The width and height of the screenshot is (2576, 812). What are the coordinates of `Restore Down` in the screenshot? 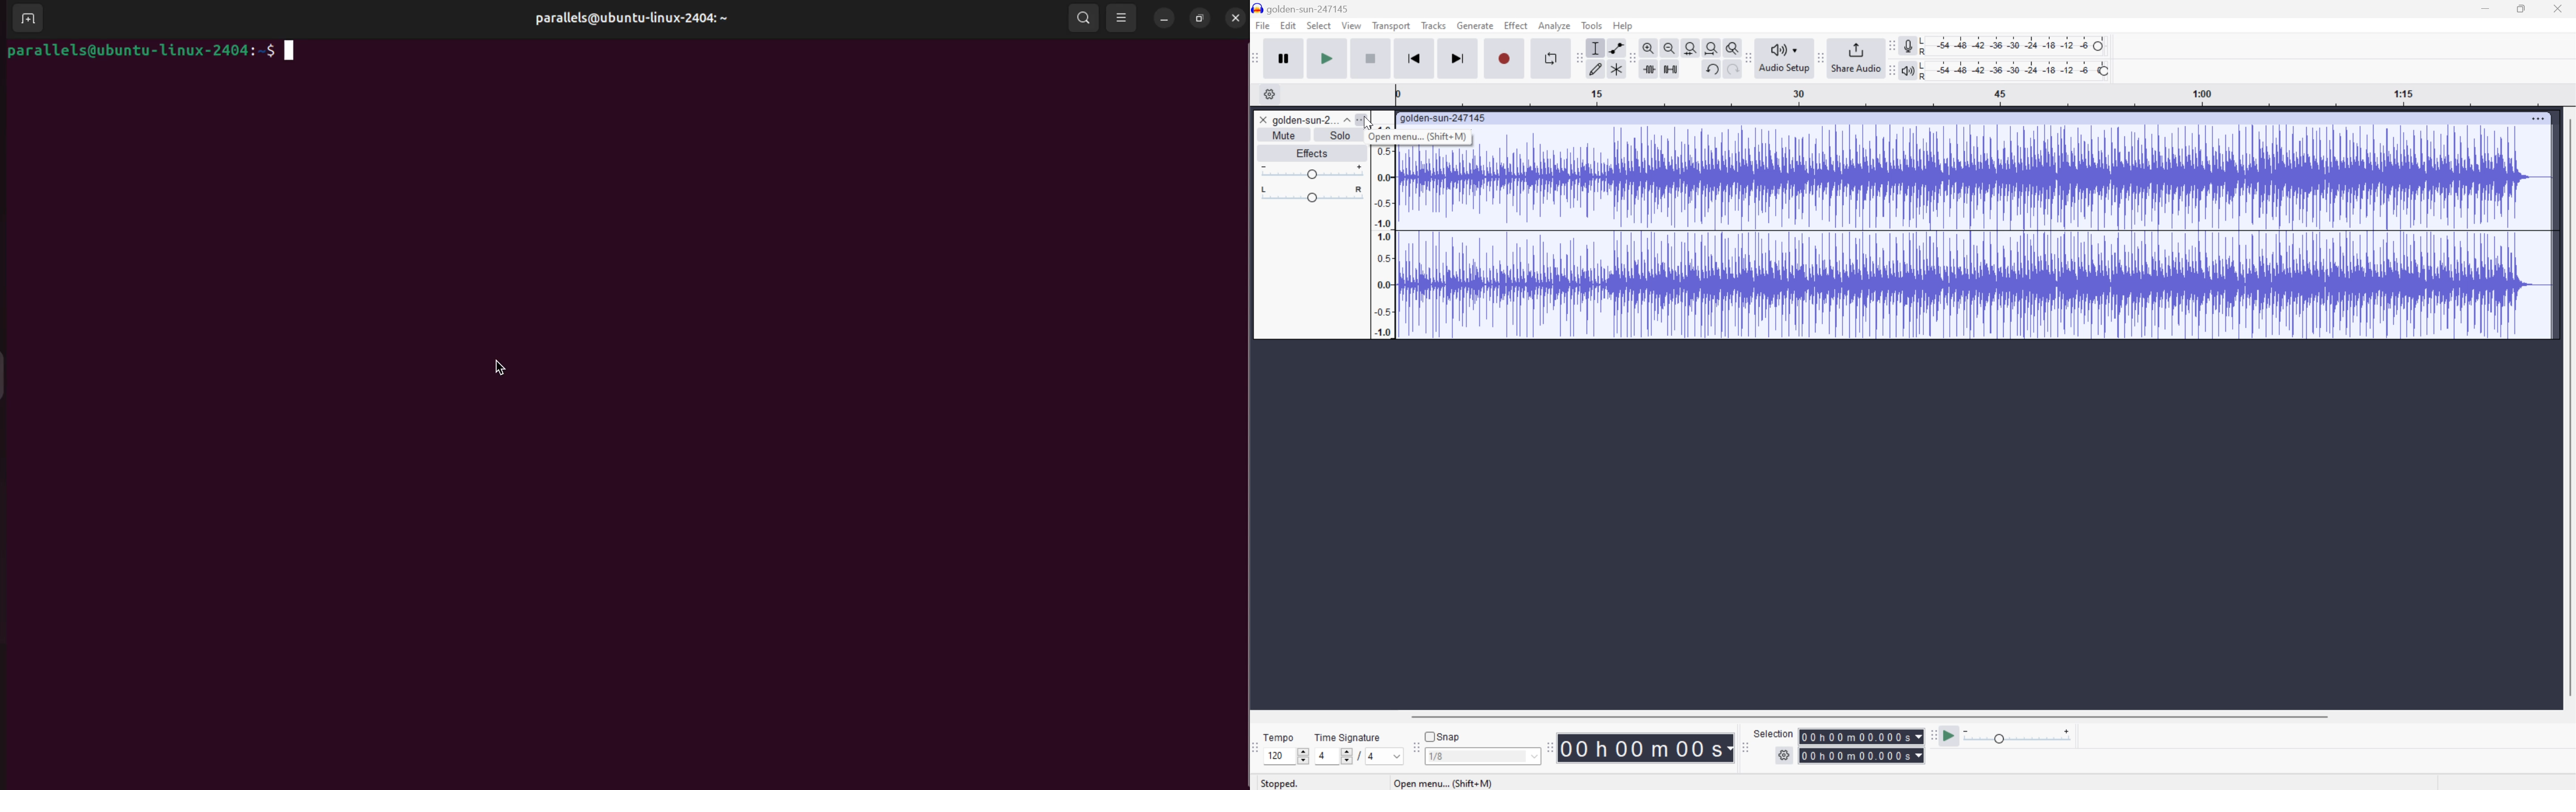 It's located at (2521, 8).